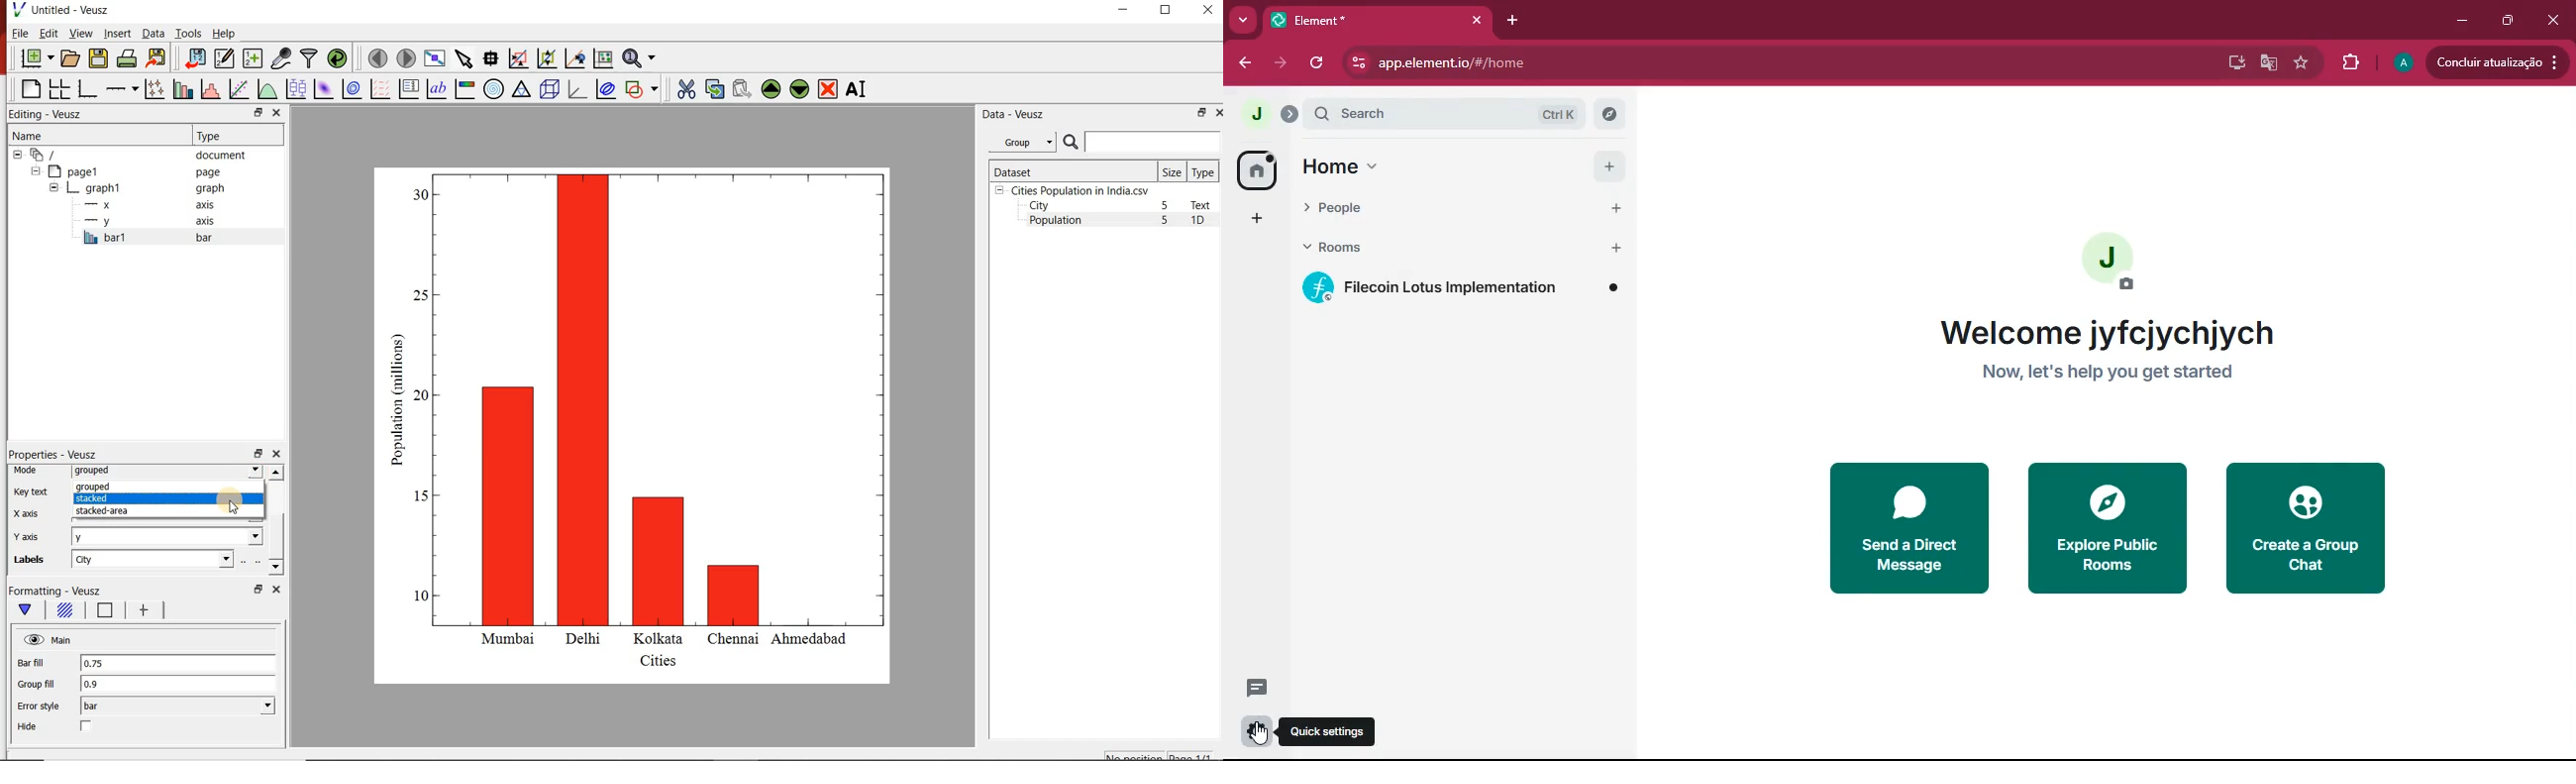 The image size is (2576, 784). What do you see at coordinates (2234, 62) in the screenshot?
I see `desktop` at bounding box center [2234, 62].